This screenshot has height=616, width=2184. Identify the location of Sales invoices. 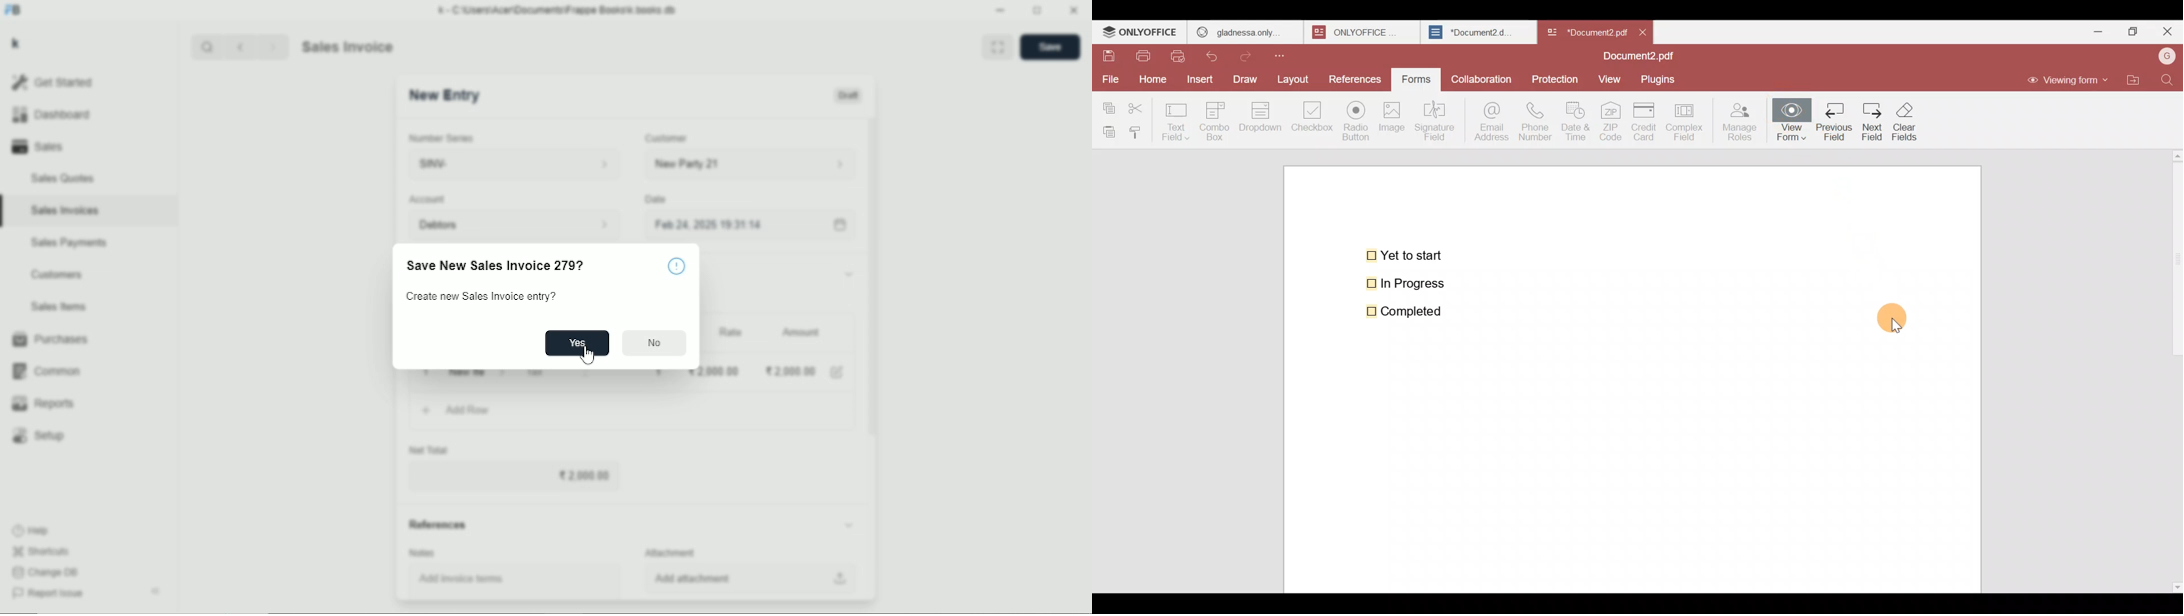
(64, 210).